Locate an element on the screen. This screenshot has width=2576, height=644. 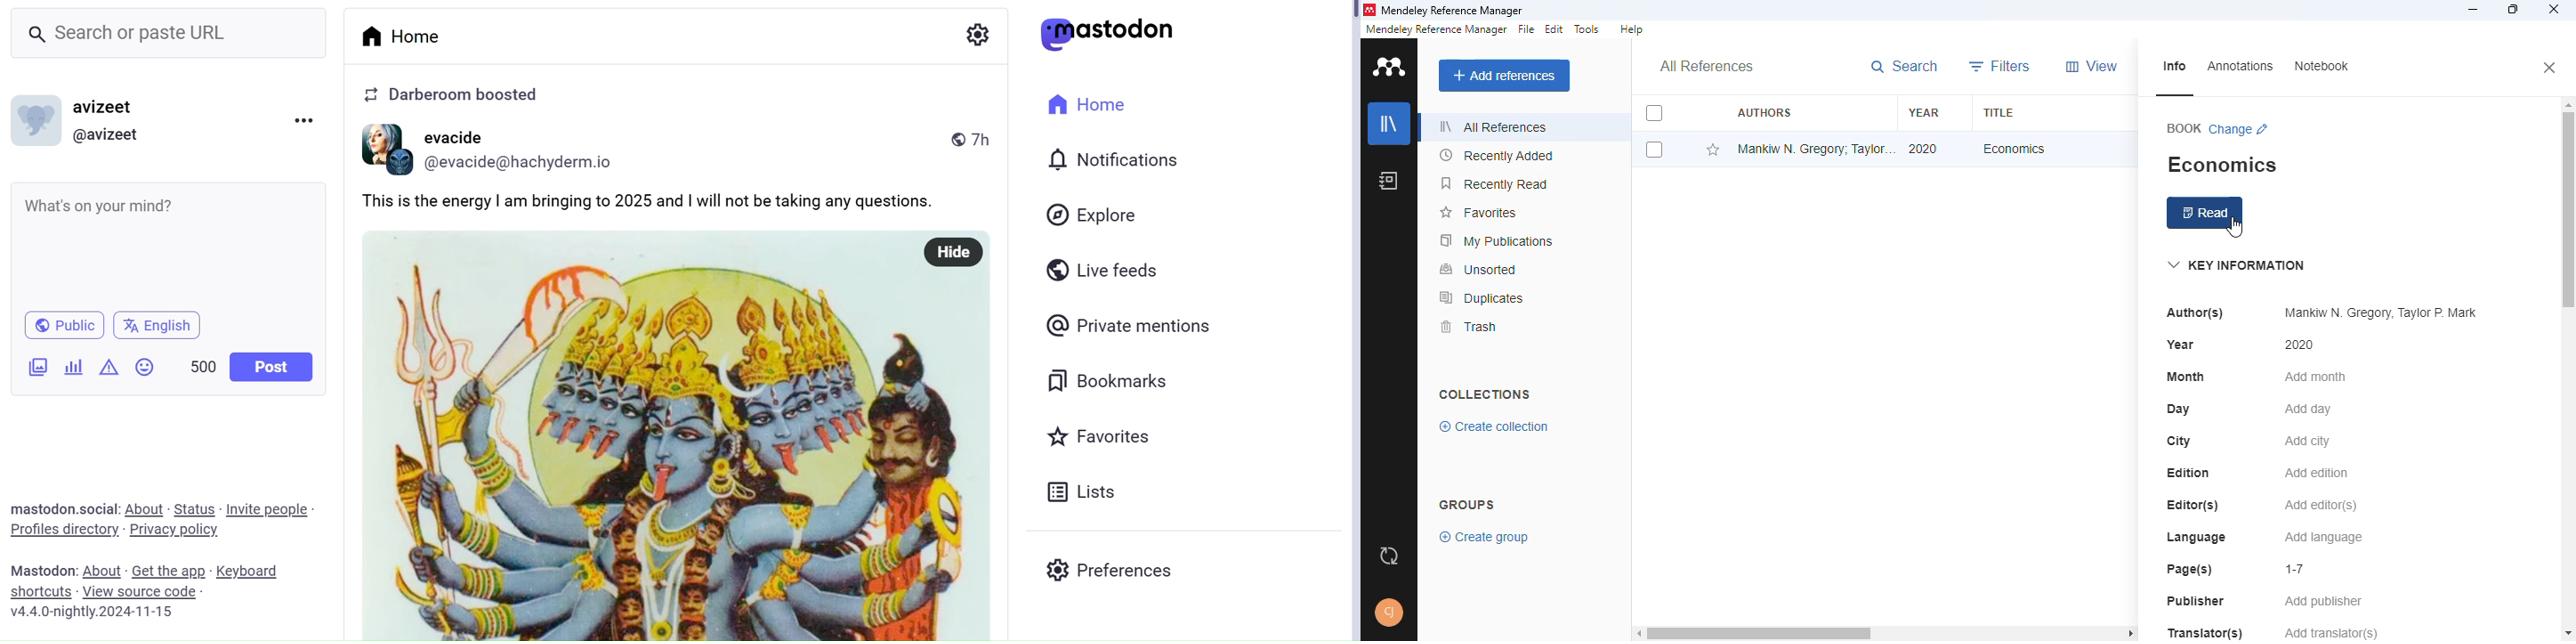
key information is located at coordinates (2236, 265).